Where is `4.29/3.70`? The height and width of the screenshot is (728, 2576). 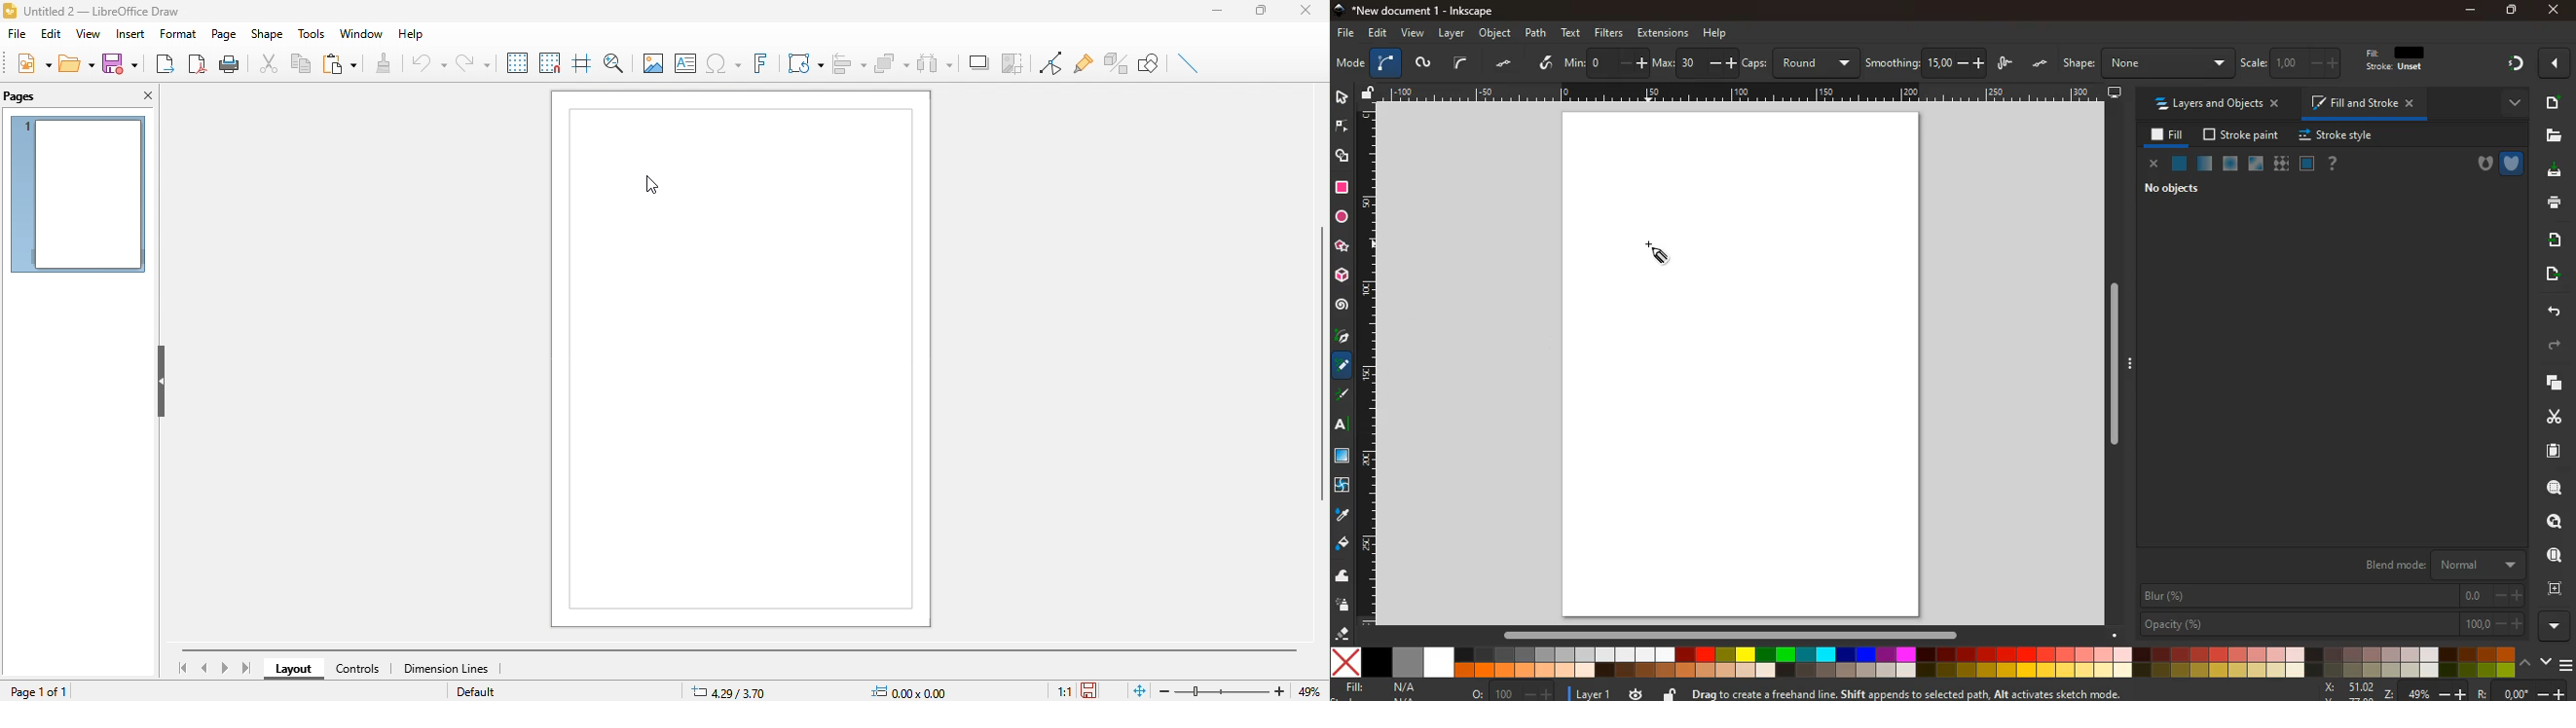 4.29/3.70 is located at coordinates (744, 691).